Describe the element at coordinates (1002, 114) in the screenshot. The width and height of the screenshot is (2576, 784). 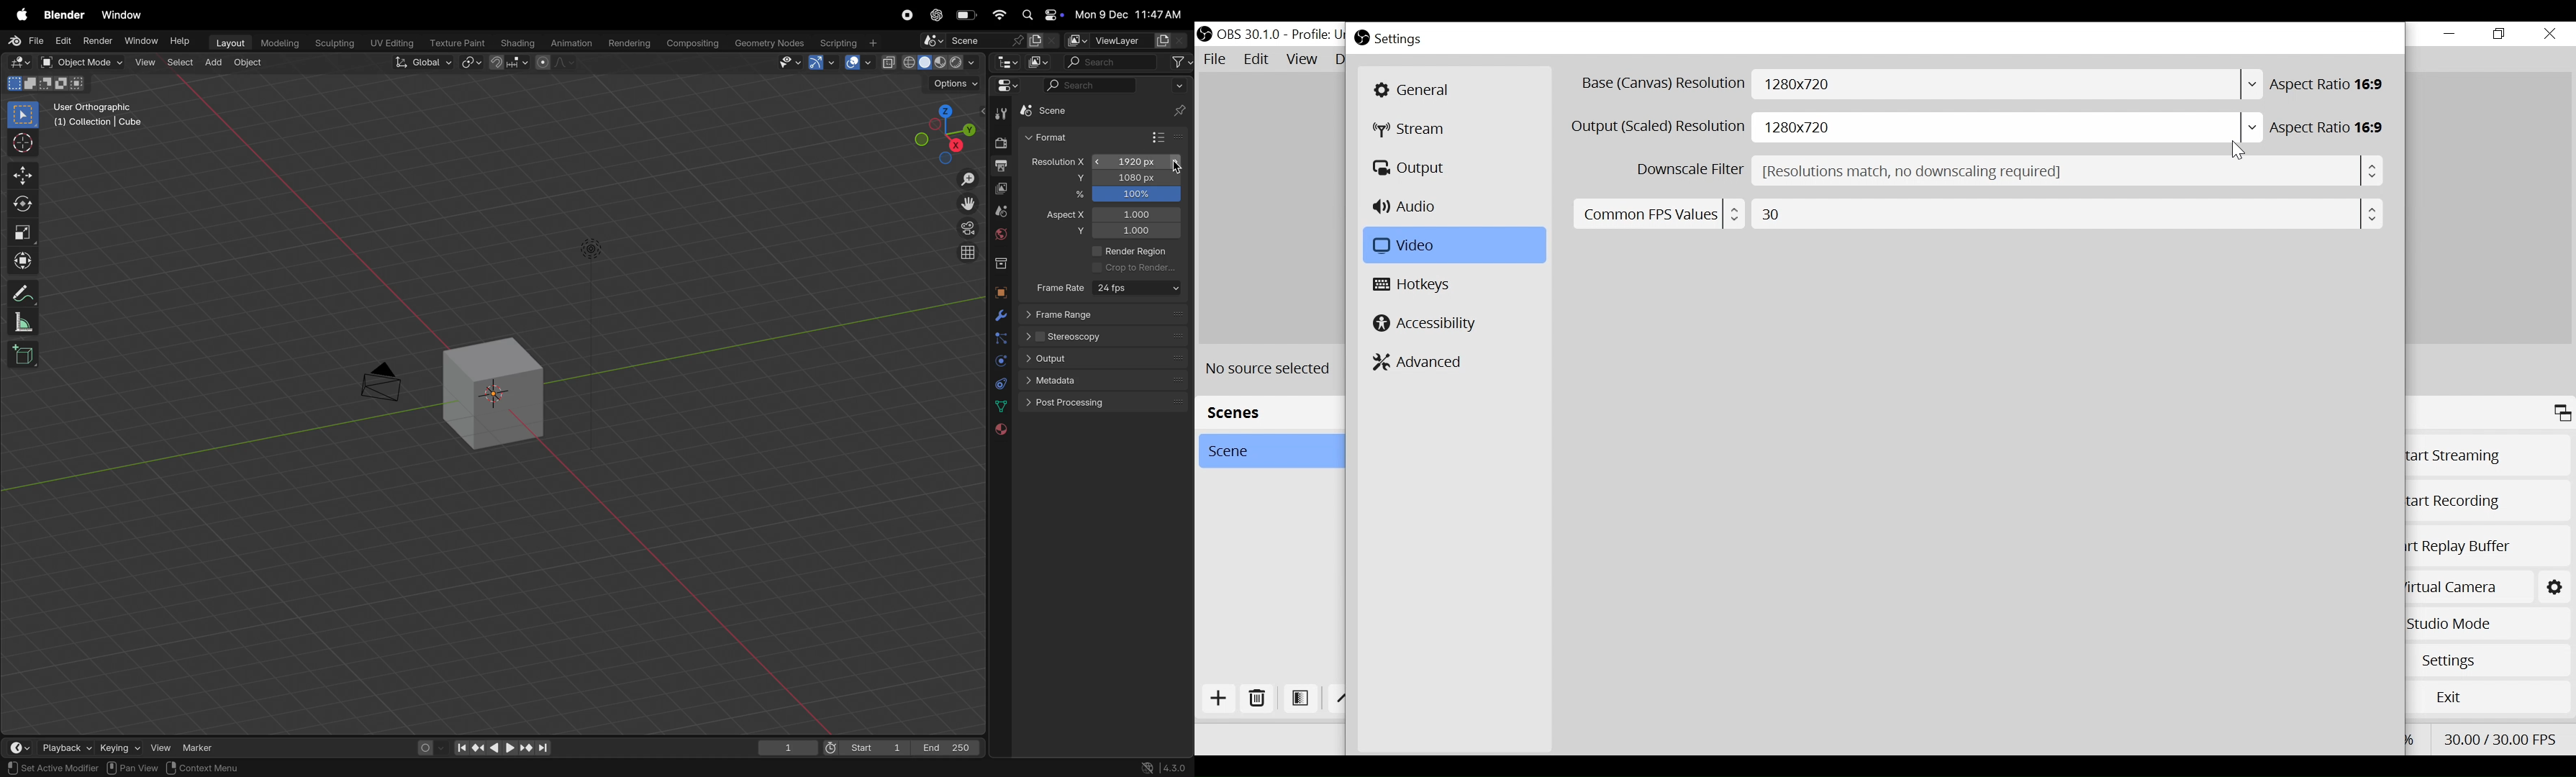
I see `tool` at that location.